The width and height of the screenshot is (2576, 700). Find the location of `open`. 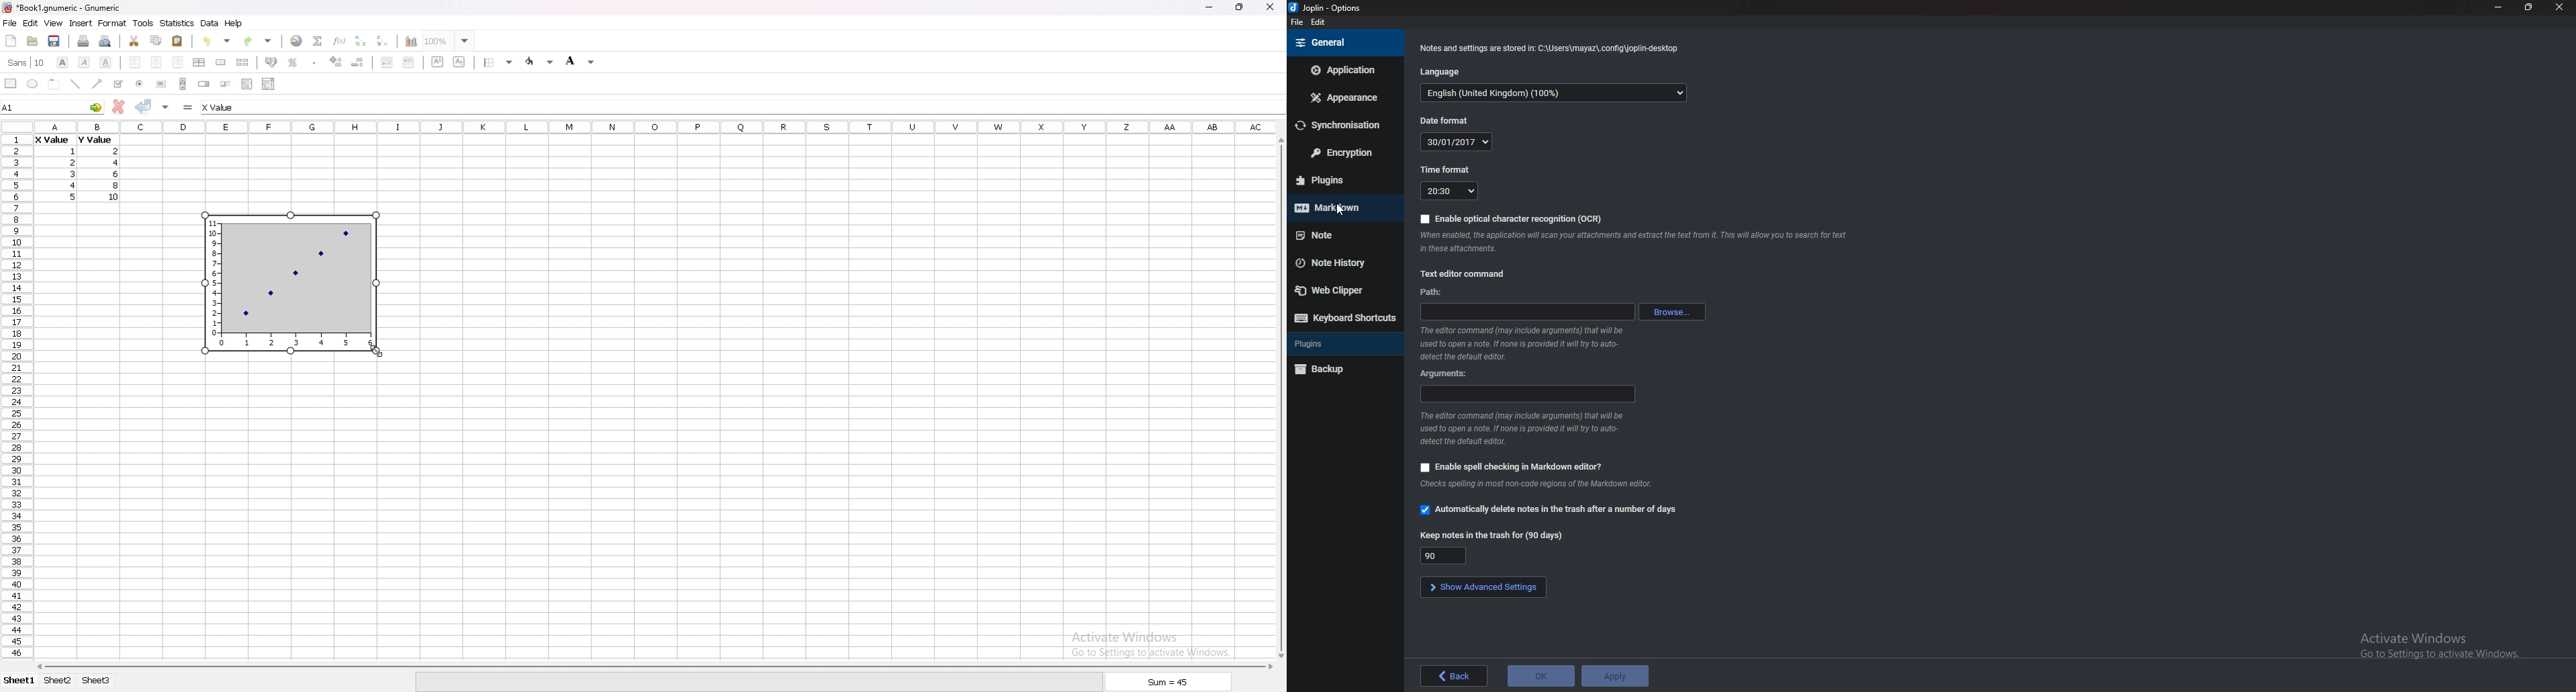

open is located at coordinates (32, 41).